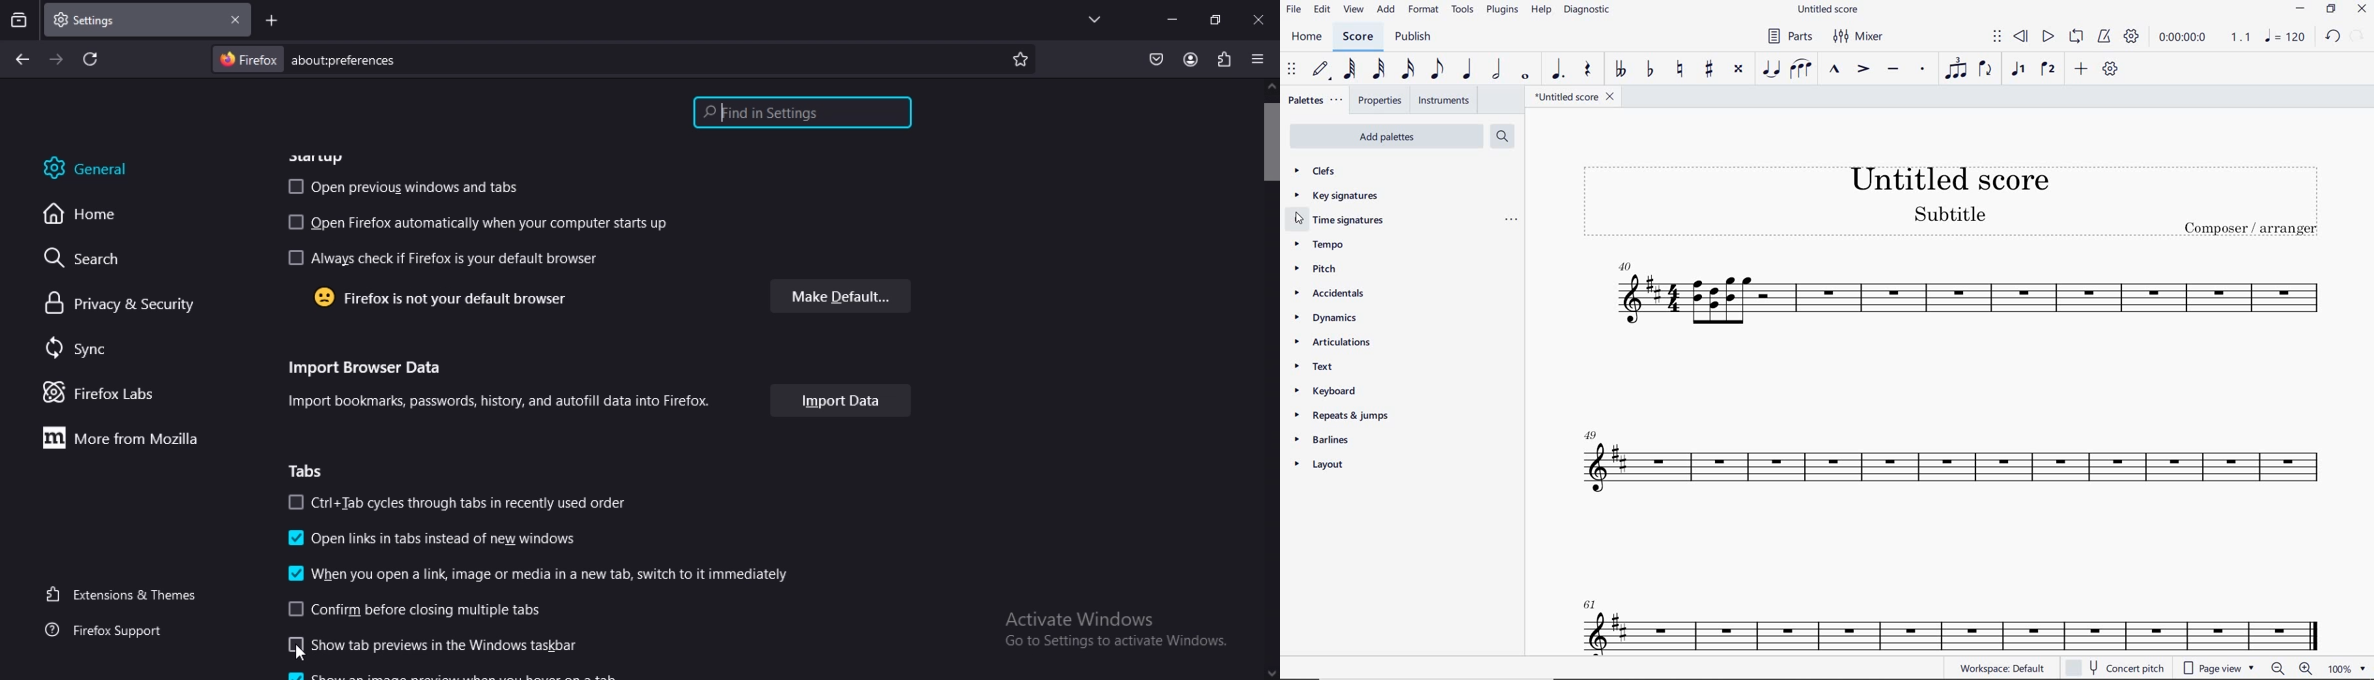 The image size is (2380, 700). What do you see at coordinates (2047, 35) in the screenshot?
I see `PLAY` at bounding box center [2047, 35].